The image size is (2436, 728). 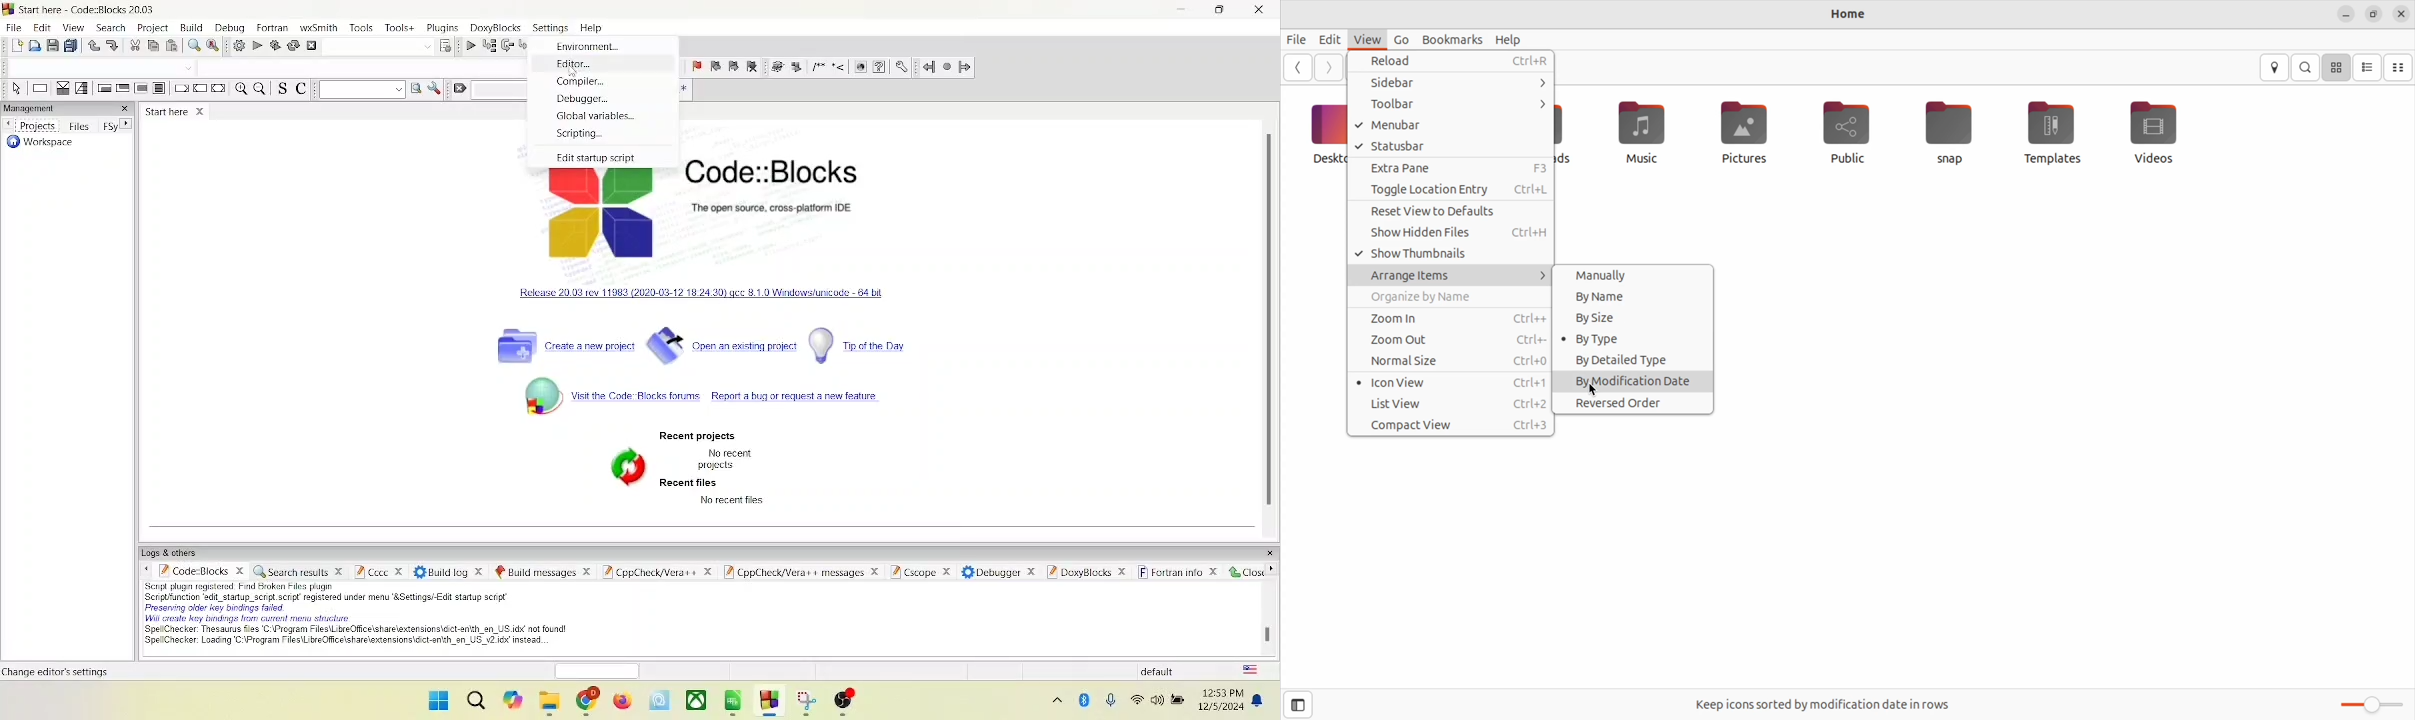 I want to click on cppcheck/vera++, so click(x=657, y=571).